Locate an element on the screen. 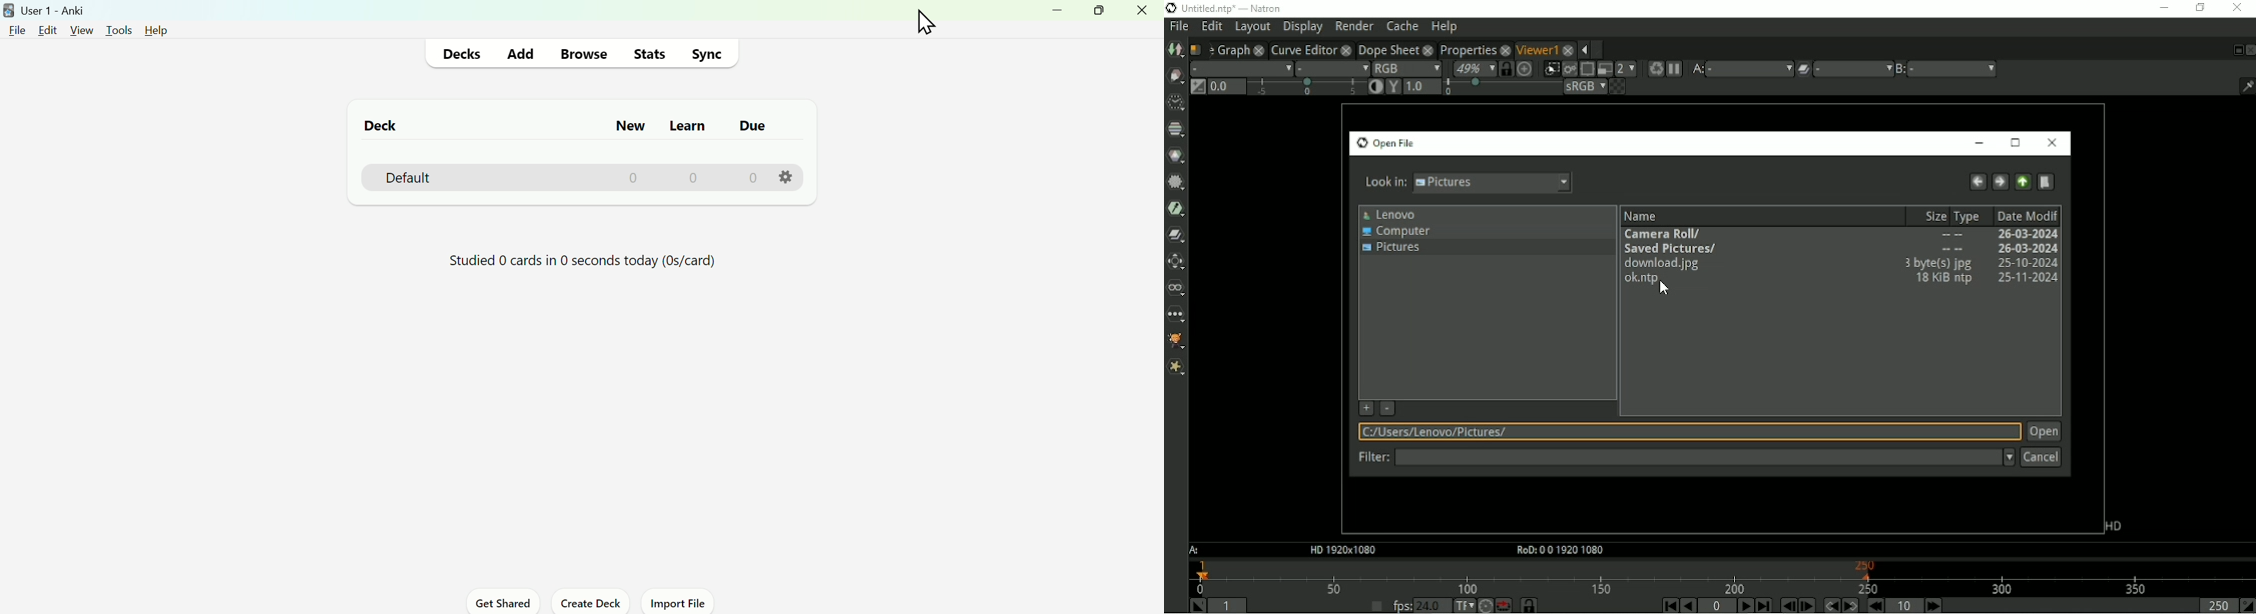  Next keyframe is located at coordinates (1848, 605).